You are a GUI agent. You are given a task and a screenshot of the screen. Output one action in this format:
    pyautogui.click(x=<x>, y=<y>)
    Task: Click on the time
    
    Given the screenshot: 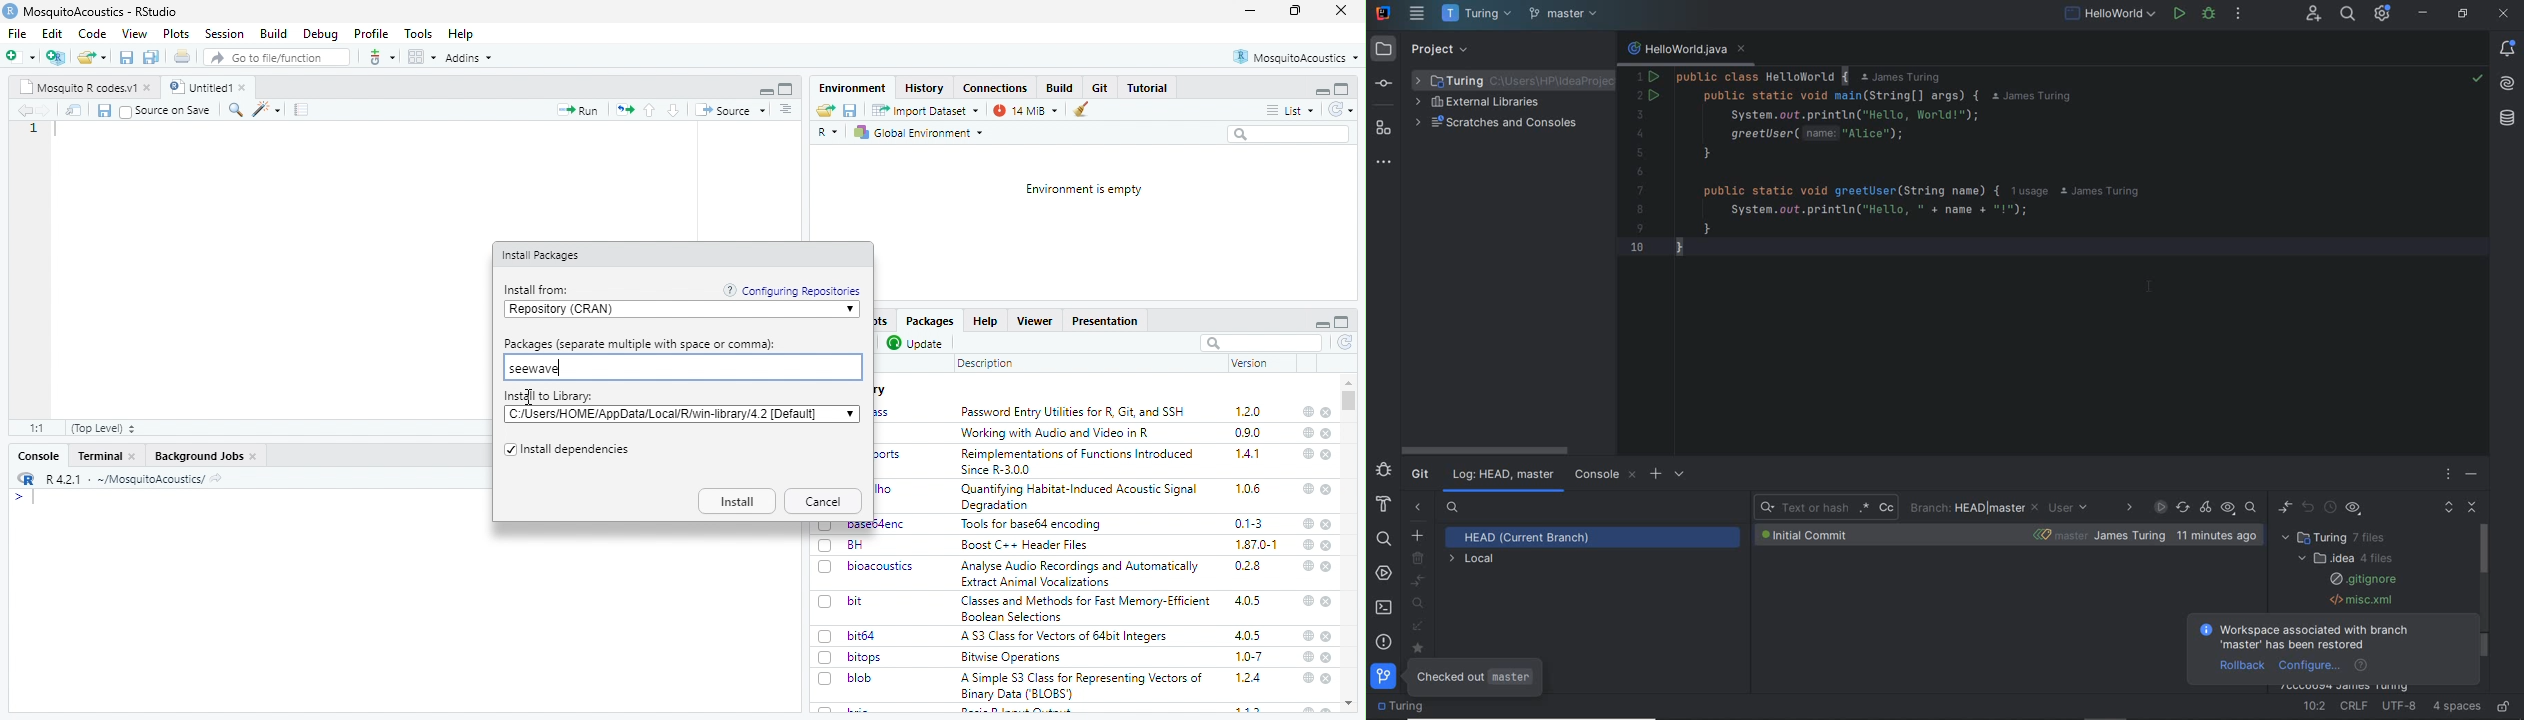 What is the action you would take?
    pyautogui.click(x=2216, y=536)
    